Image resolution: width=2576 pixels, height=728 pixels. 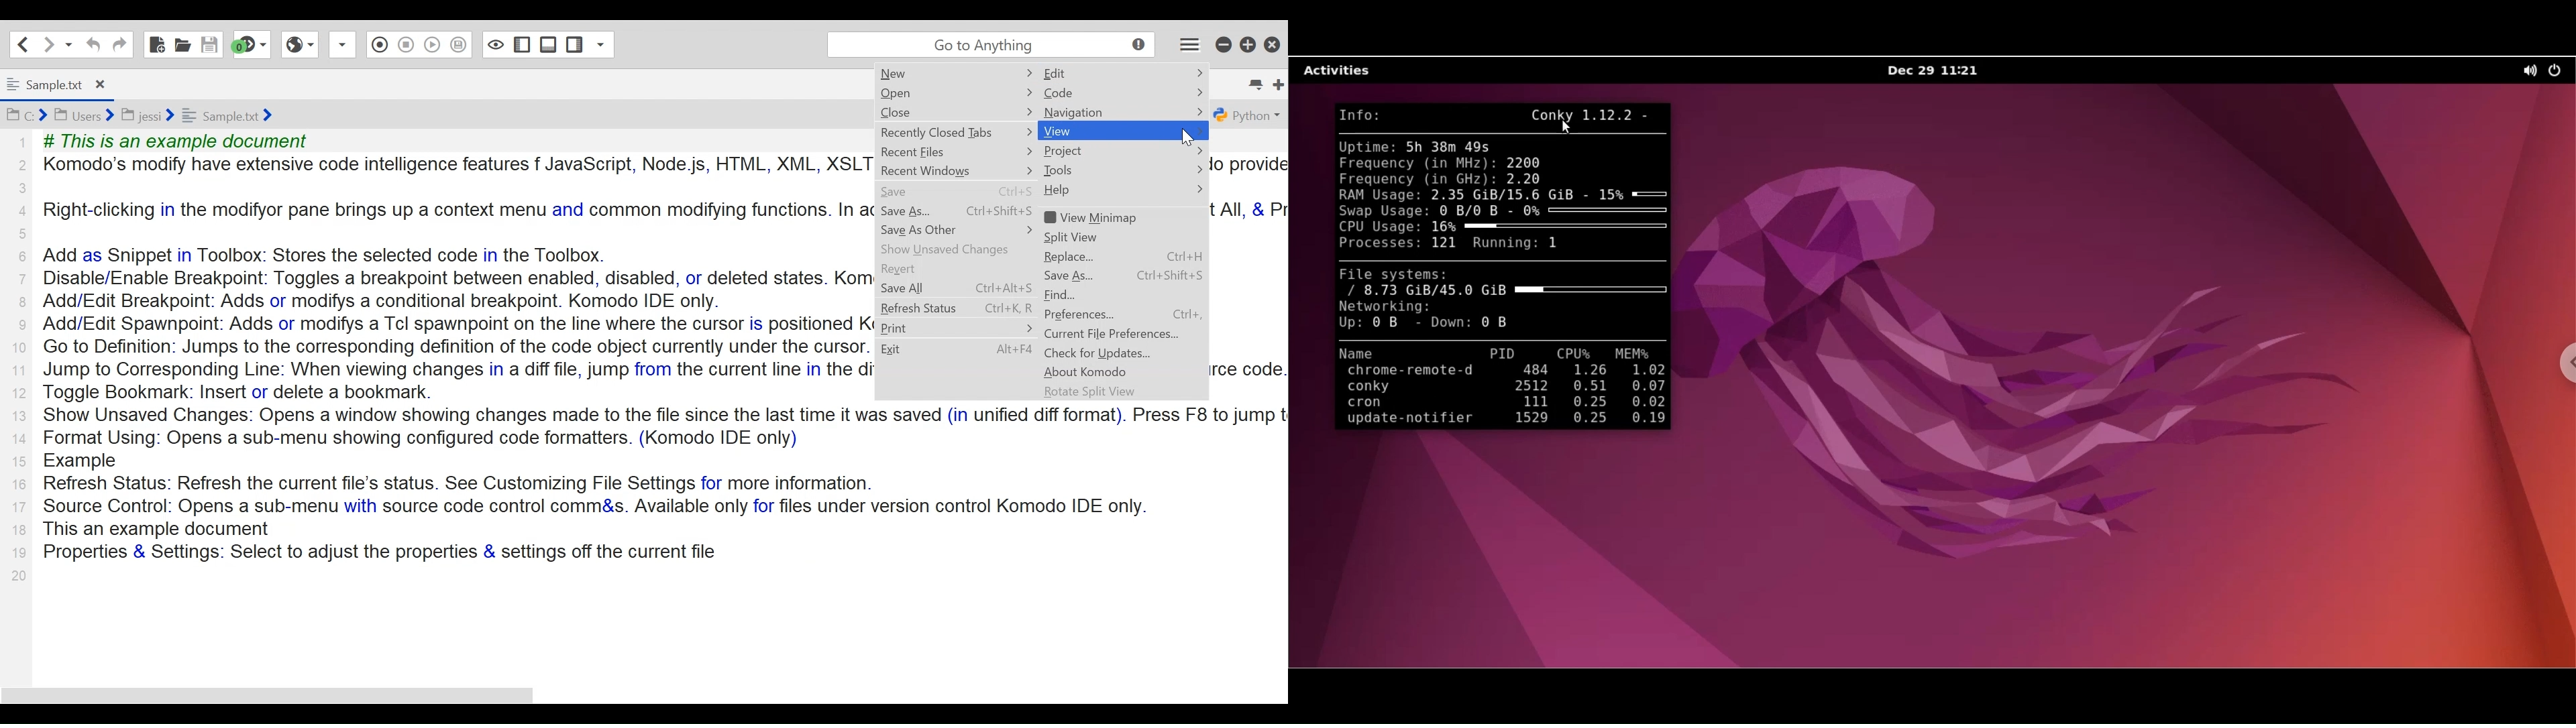 What do you see at coordinates (957, 351) in the screenshot?
I see `Exit Alt+F4` at bounding box center [957, 351].